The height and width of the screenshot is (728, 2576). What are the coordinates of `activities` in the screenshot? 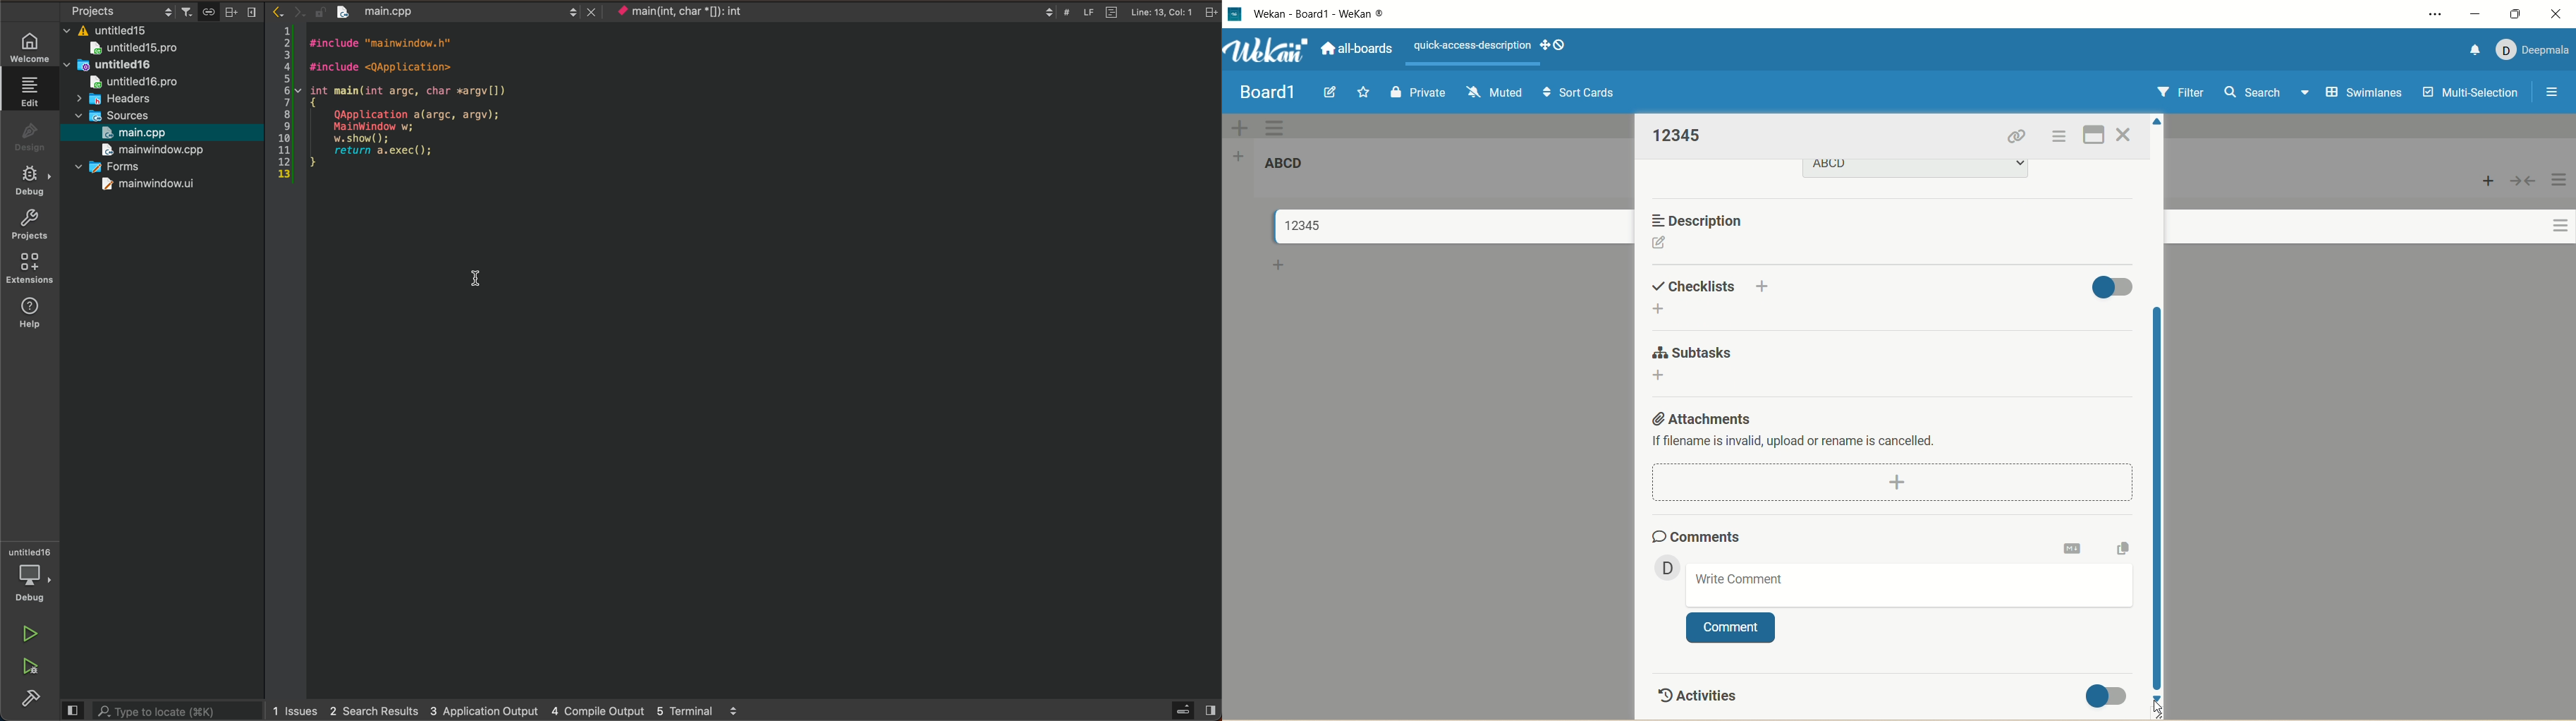 It's located at (1695, 693).